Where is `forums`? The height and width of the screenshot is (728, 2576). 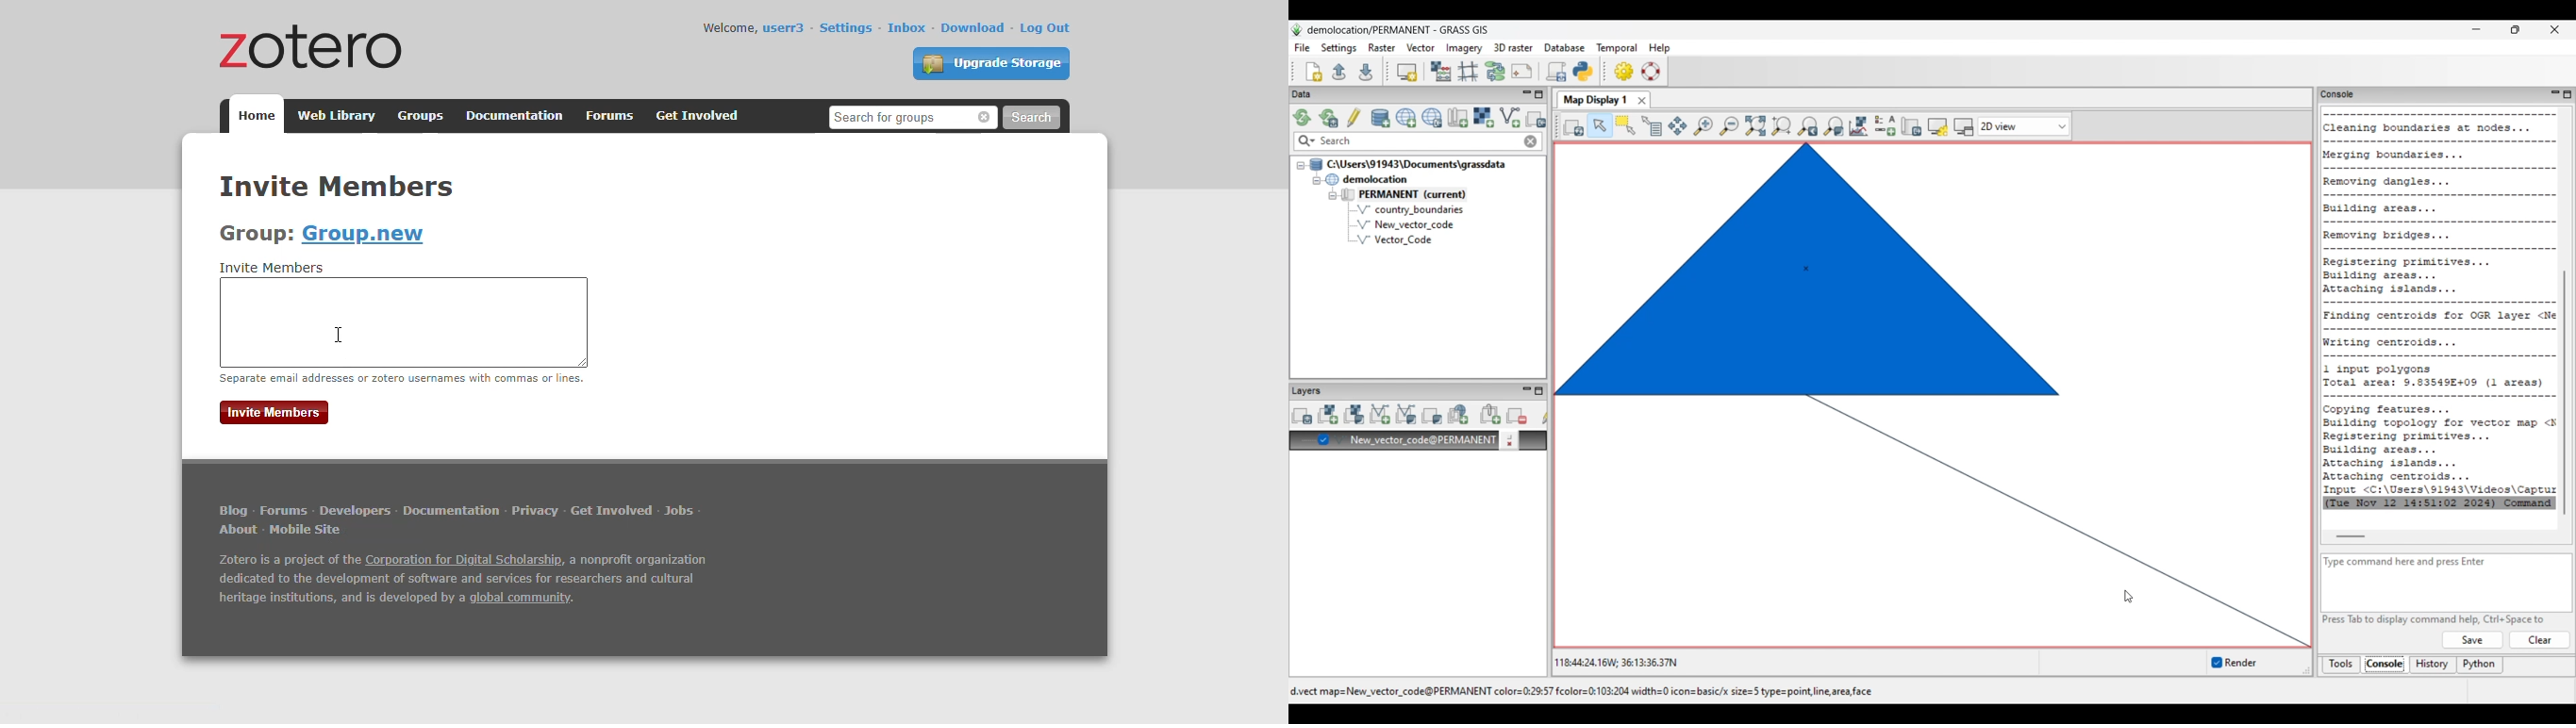
forums is located at coordinates (283, 510).